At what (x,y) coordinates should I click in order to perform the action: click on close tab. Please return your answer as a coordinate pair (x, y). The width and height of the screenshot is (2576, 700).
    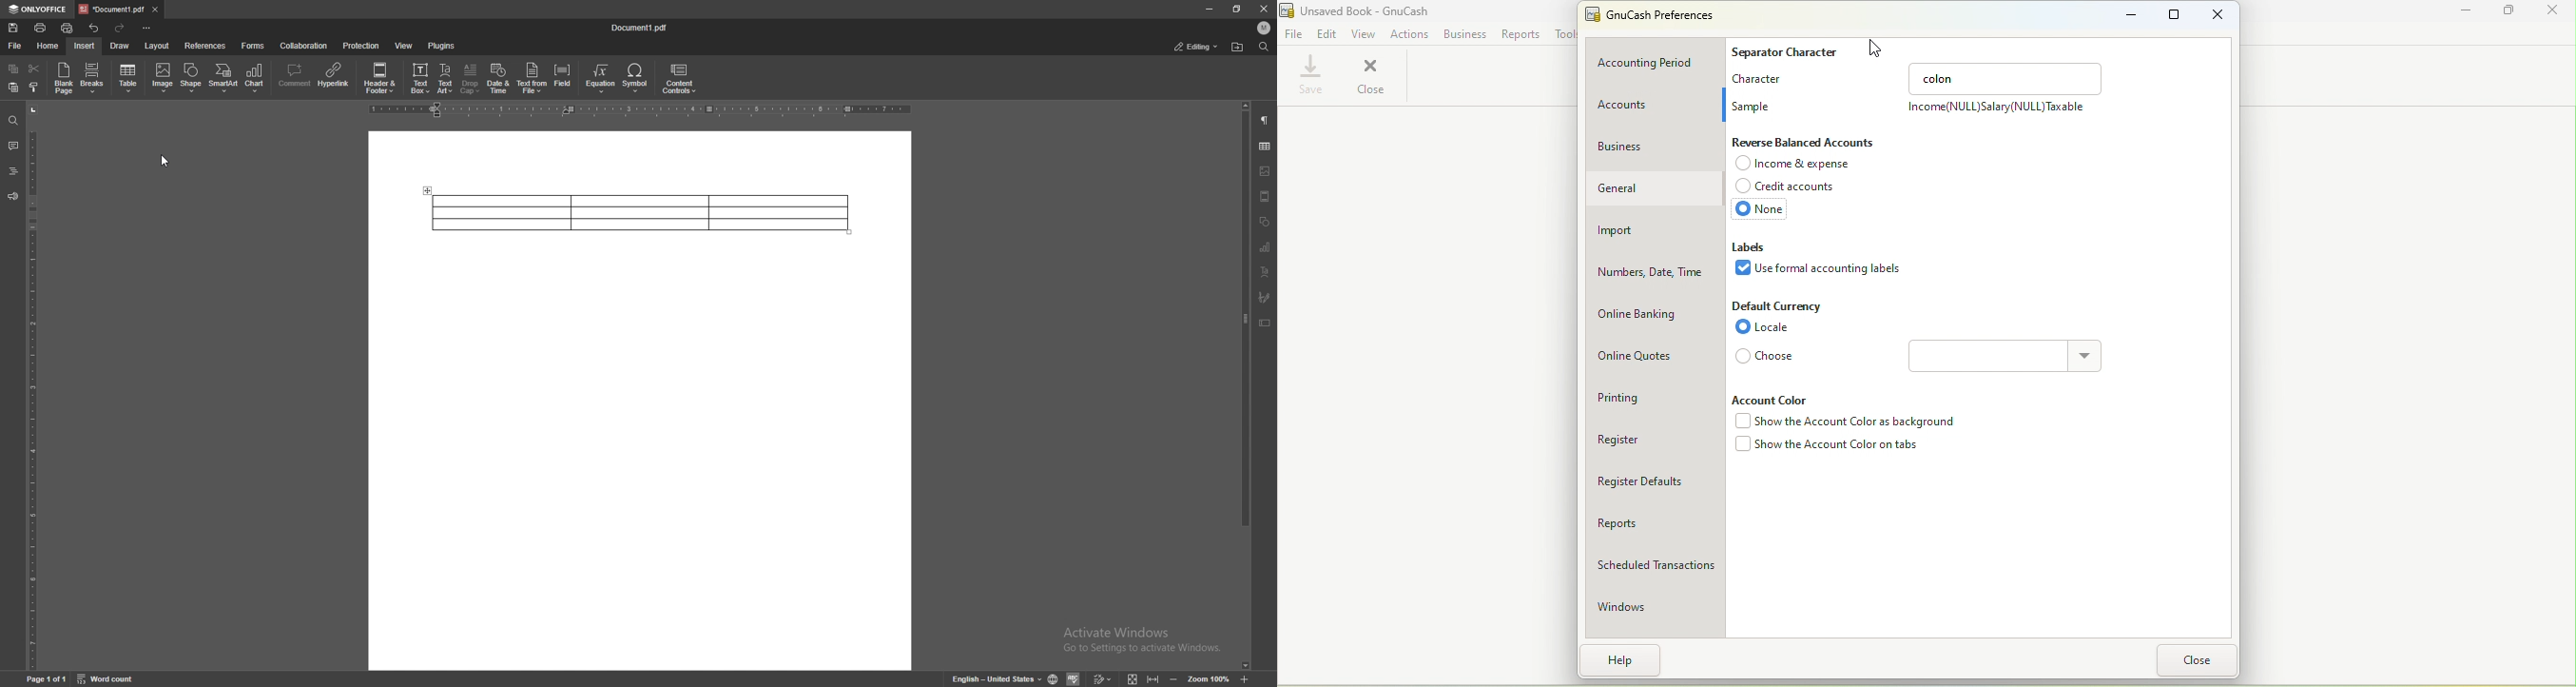
    Looking at the image, I should click on (156, 10).